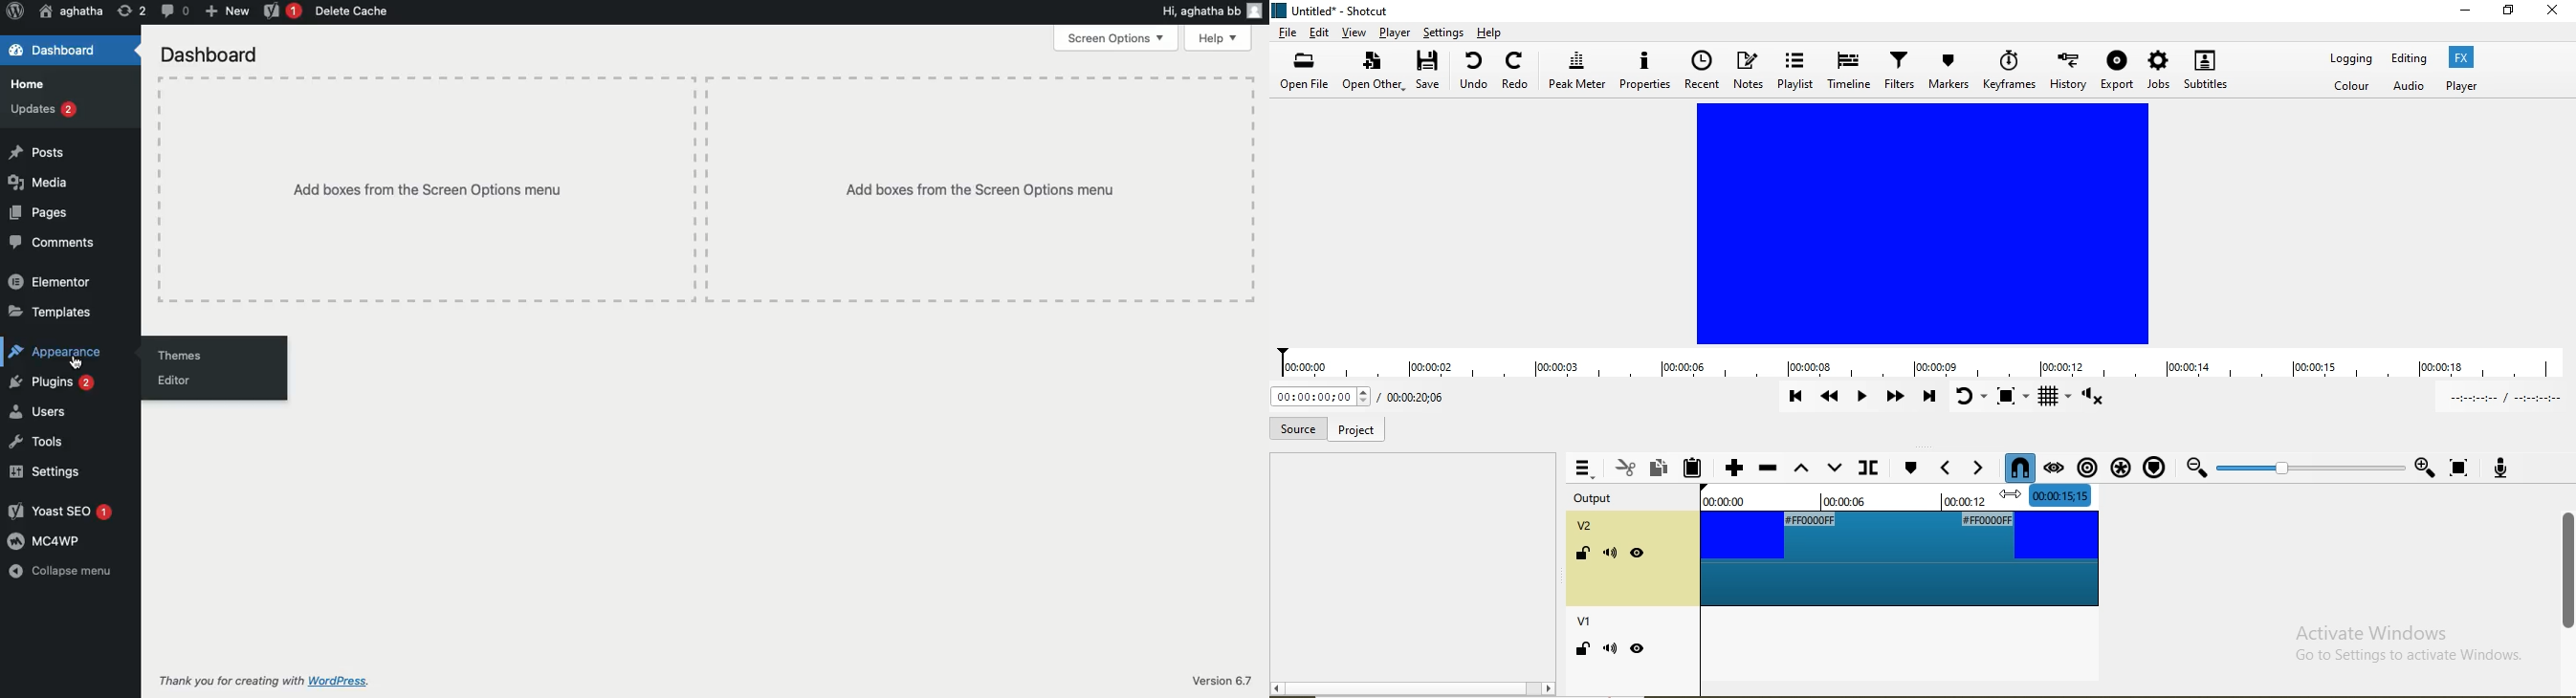 This screenshot has width=2576, height=700. Describe the element at coordinates (2351, 61) in the screenshot. I see `Logging` at that location.